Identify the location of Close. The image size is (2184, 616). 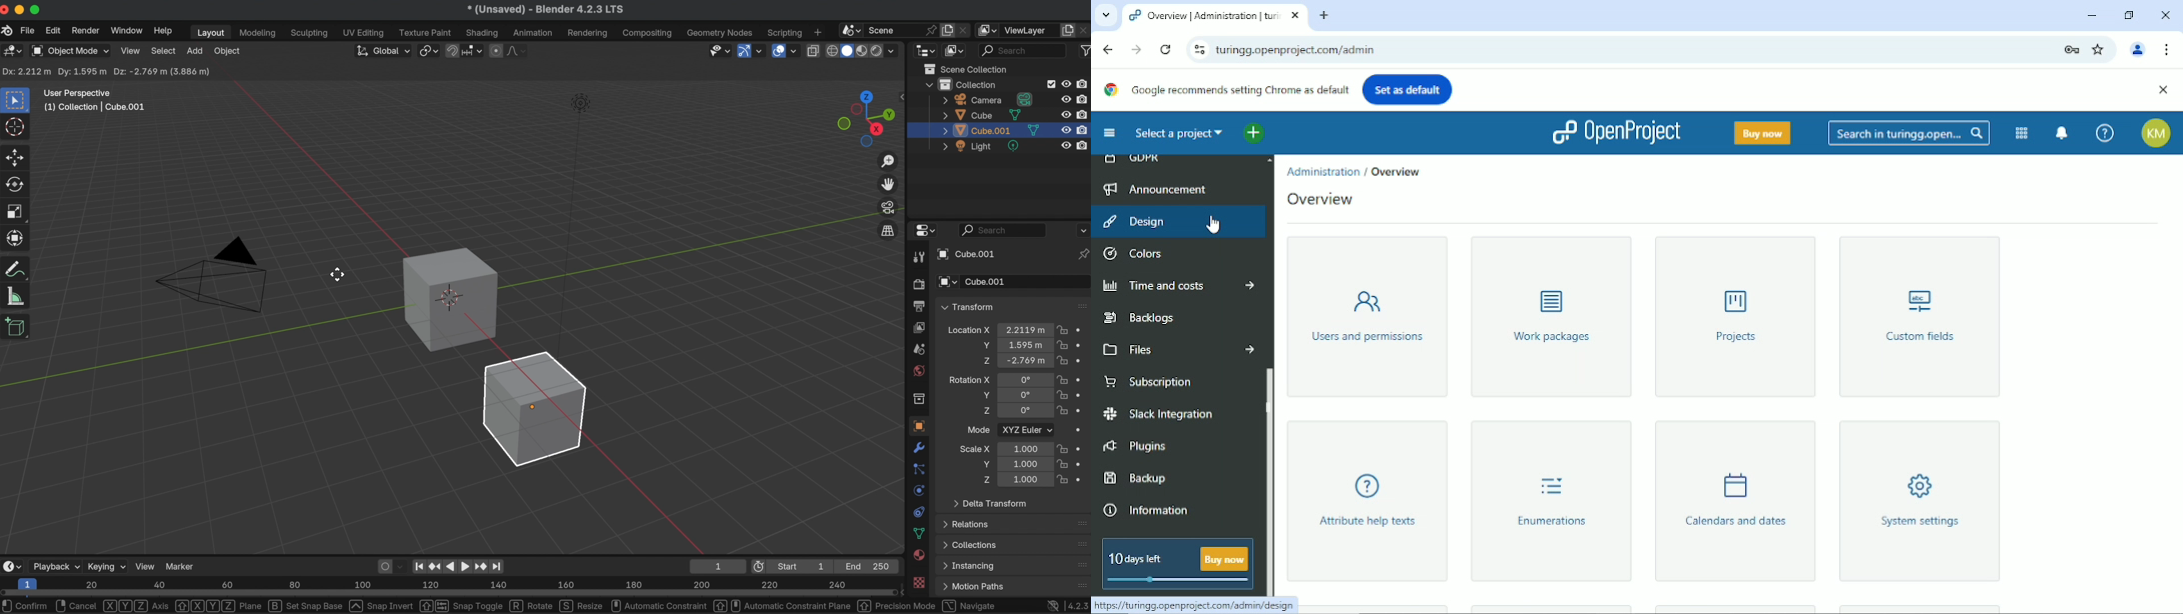
(2165, 13).